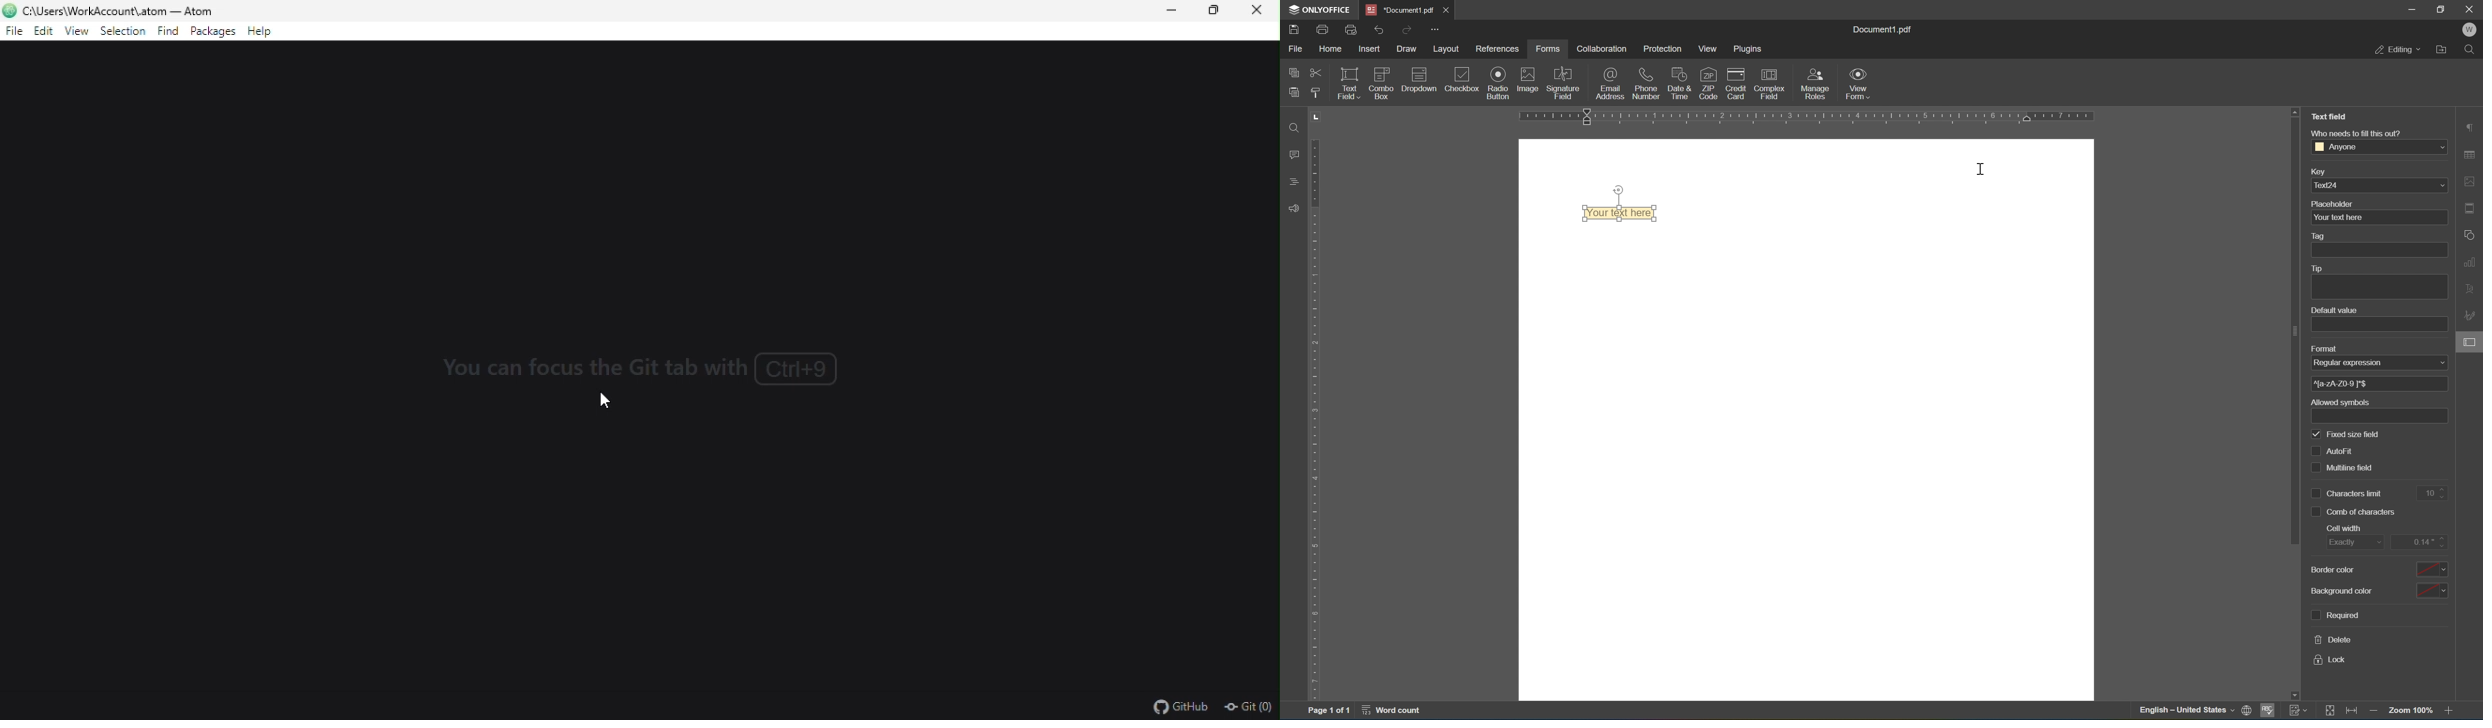 This screenshot has width=2492, height=728. What do you see at coordinates (1318, 419) in the screenshot?
I see `ruler` at bounding box center [1318, 419].